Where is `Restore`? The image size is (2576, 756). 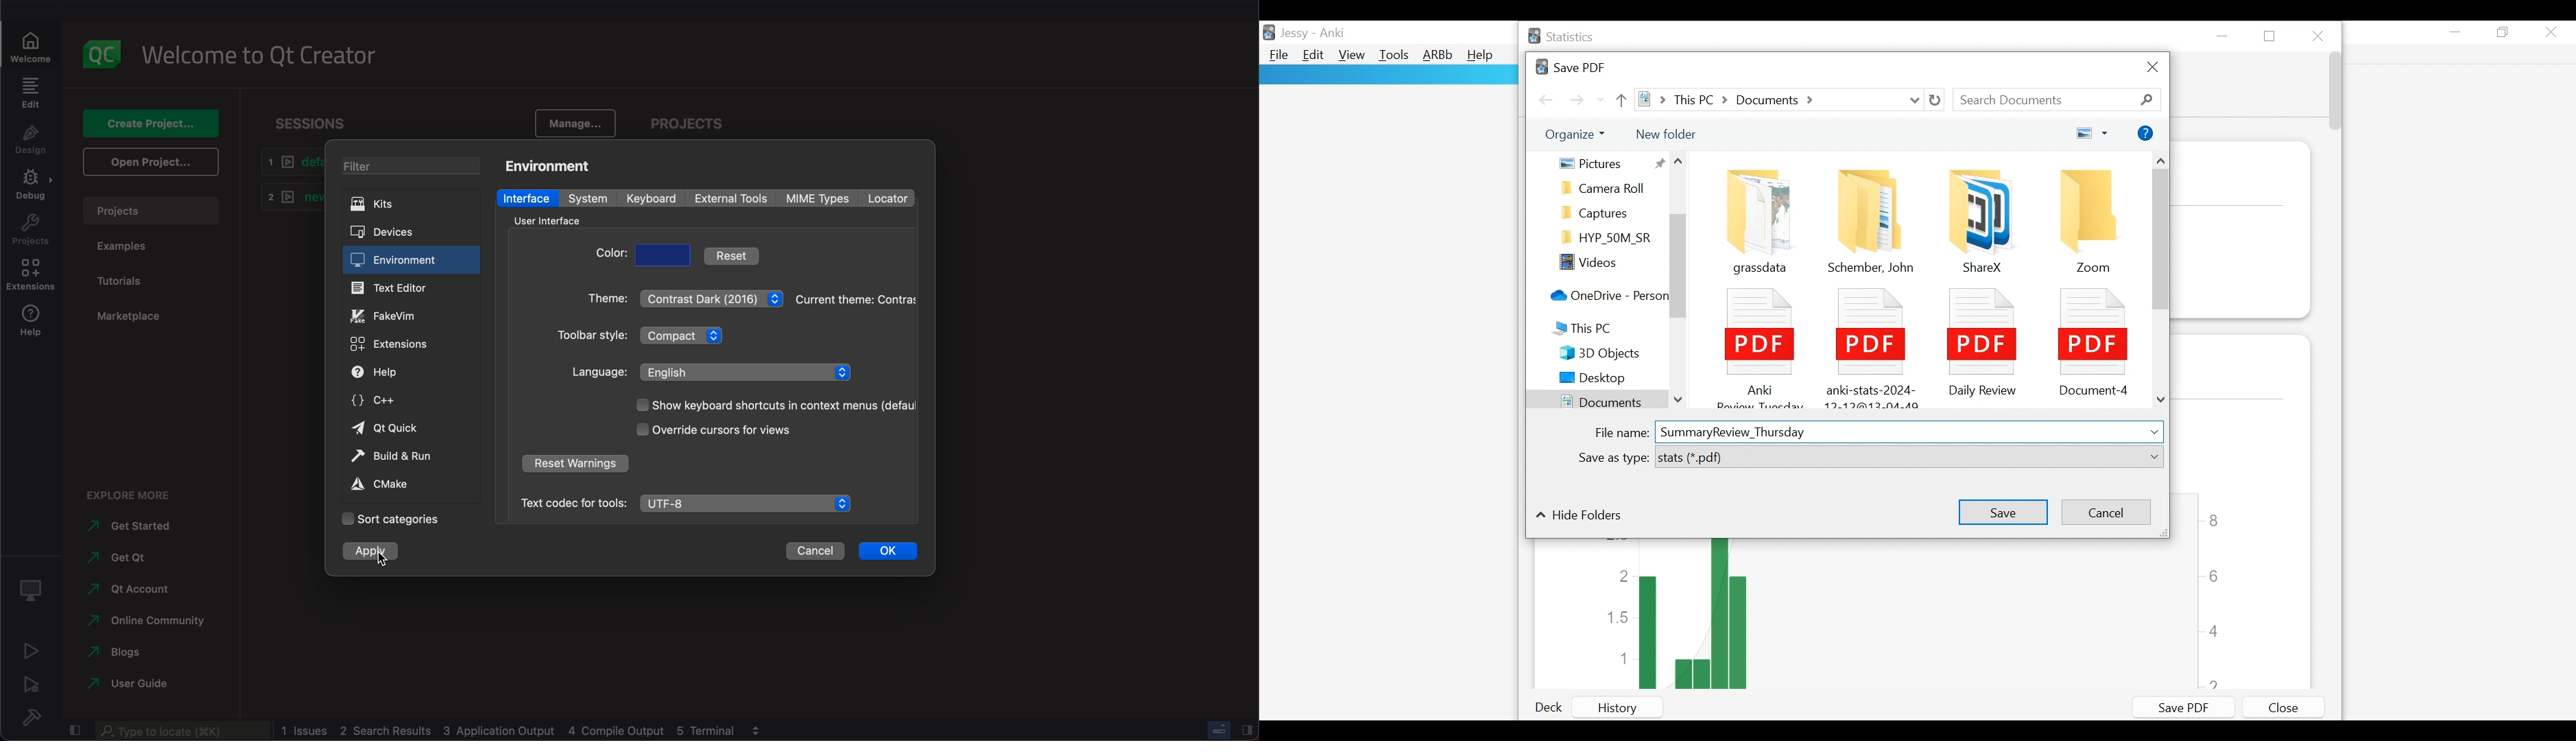
Restore is located at coordinates (2272, 36).